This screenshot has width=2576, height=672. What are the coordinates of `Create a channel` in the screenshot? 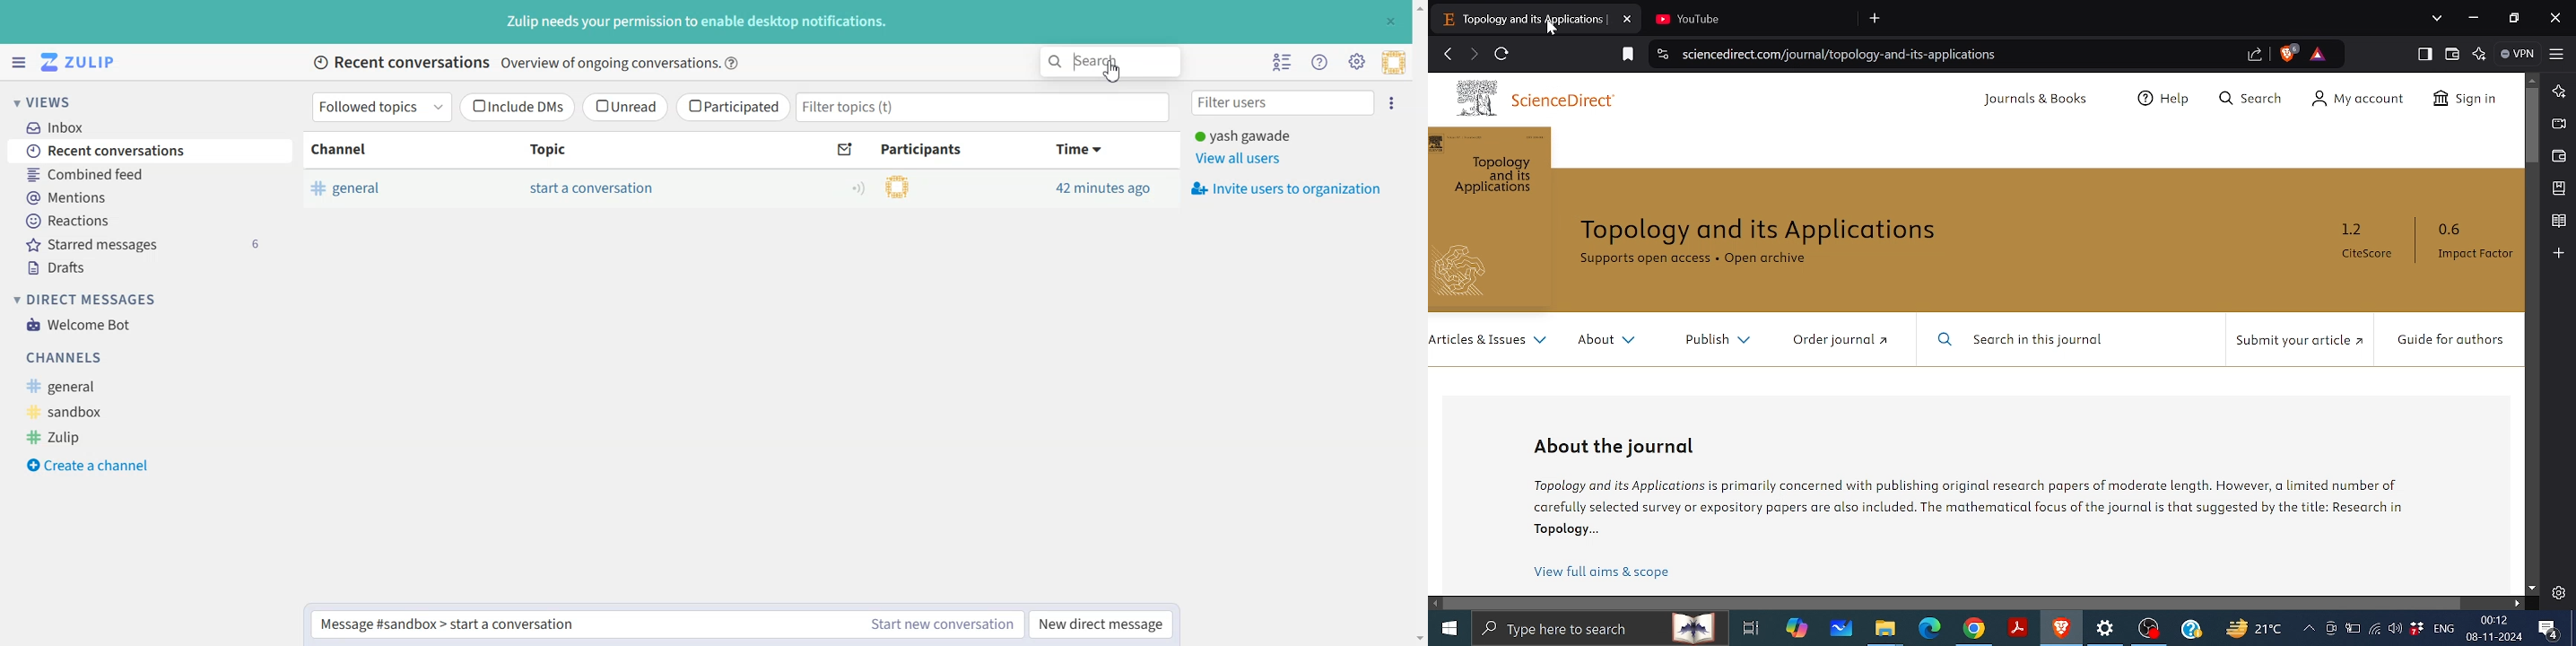 It's located at (89, 463).